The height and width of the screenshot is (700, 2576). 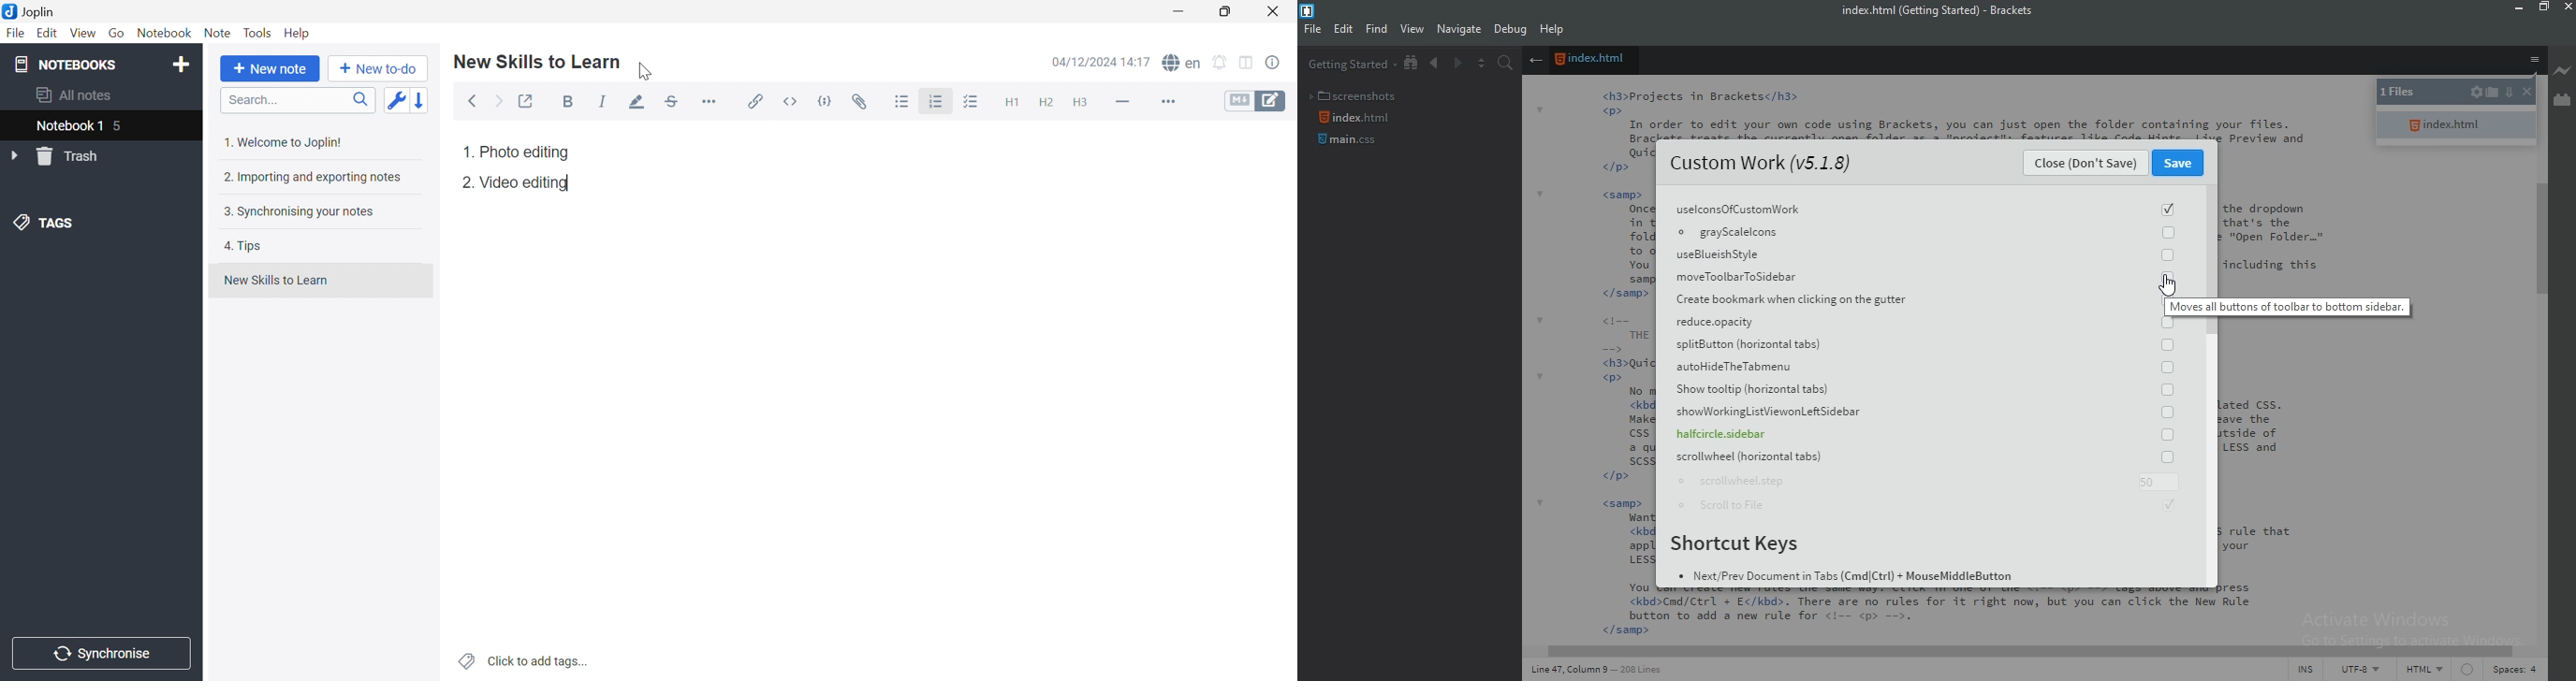 What do you see at coordinates (2180, 164) in the screenshot?
I see `save` at bounding box center [2180, 164].